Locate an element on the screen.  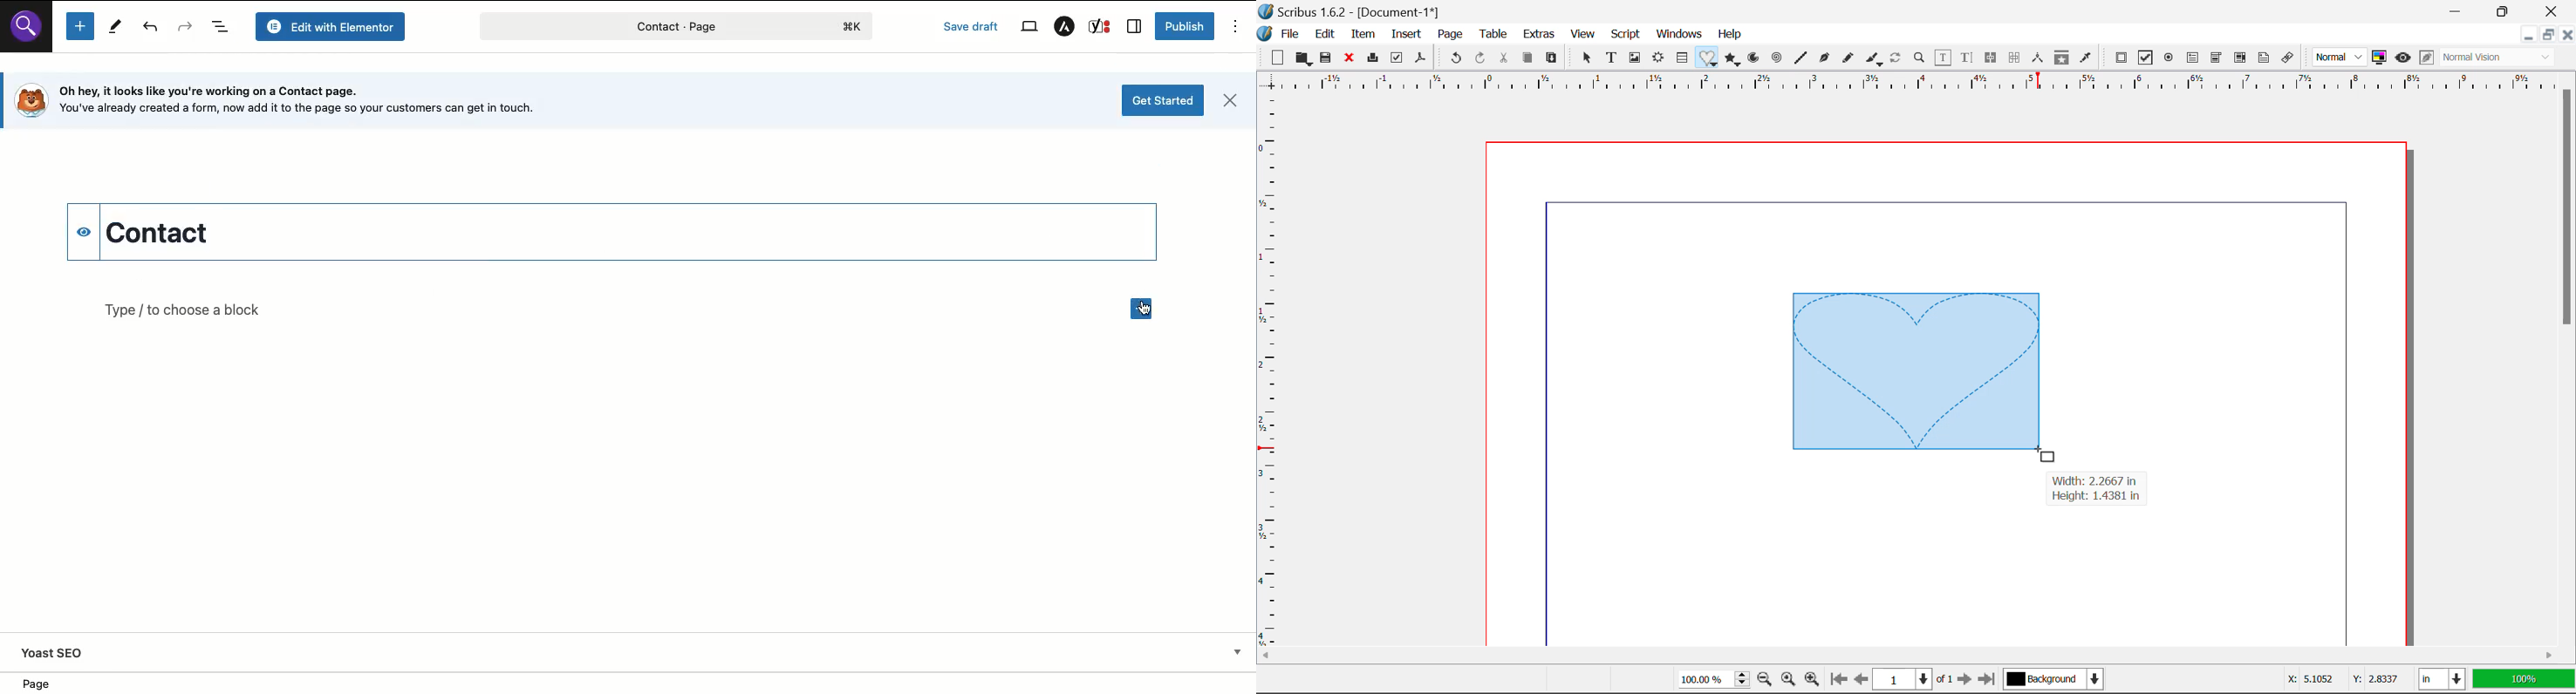
X: 5.1052 is located at coordinates (2308, 678).